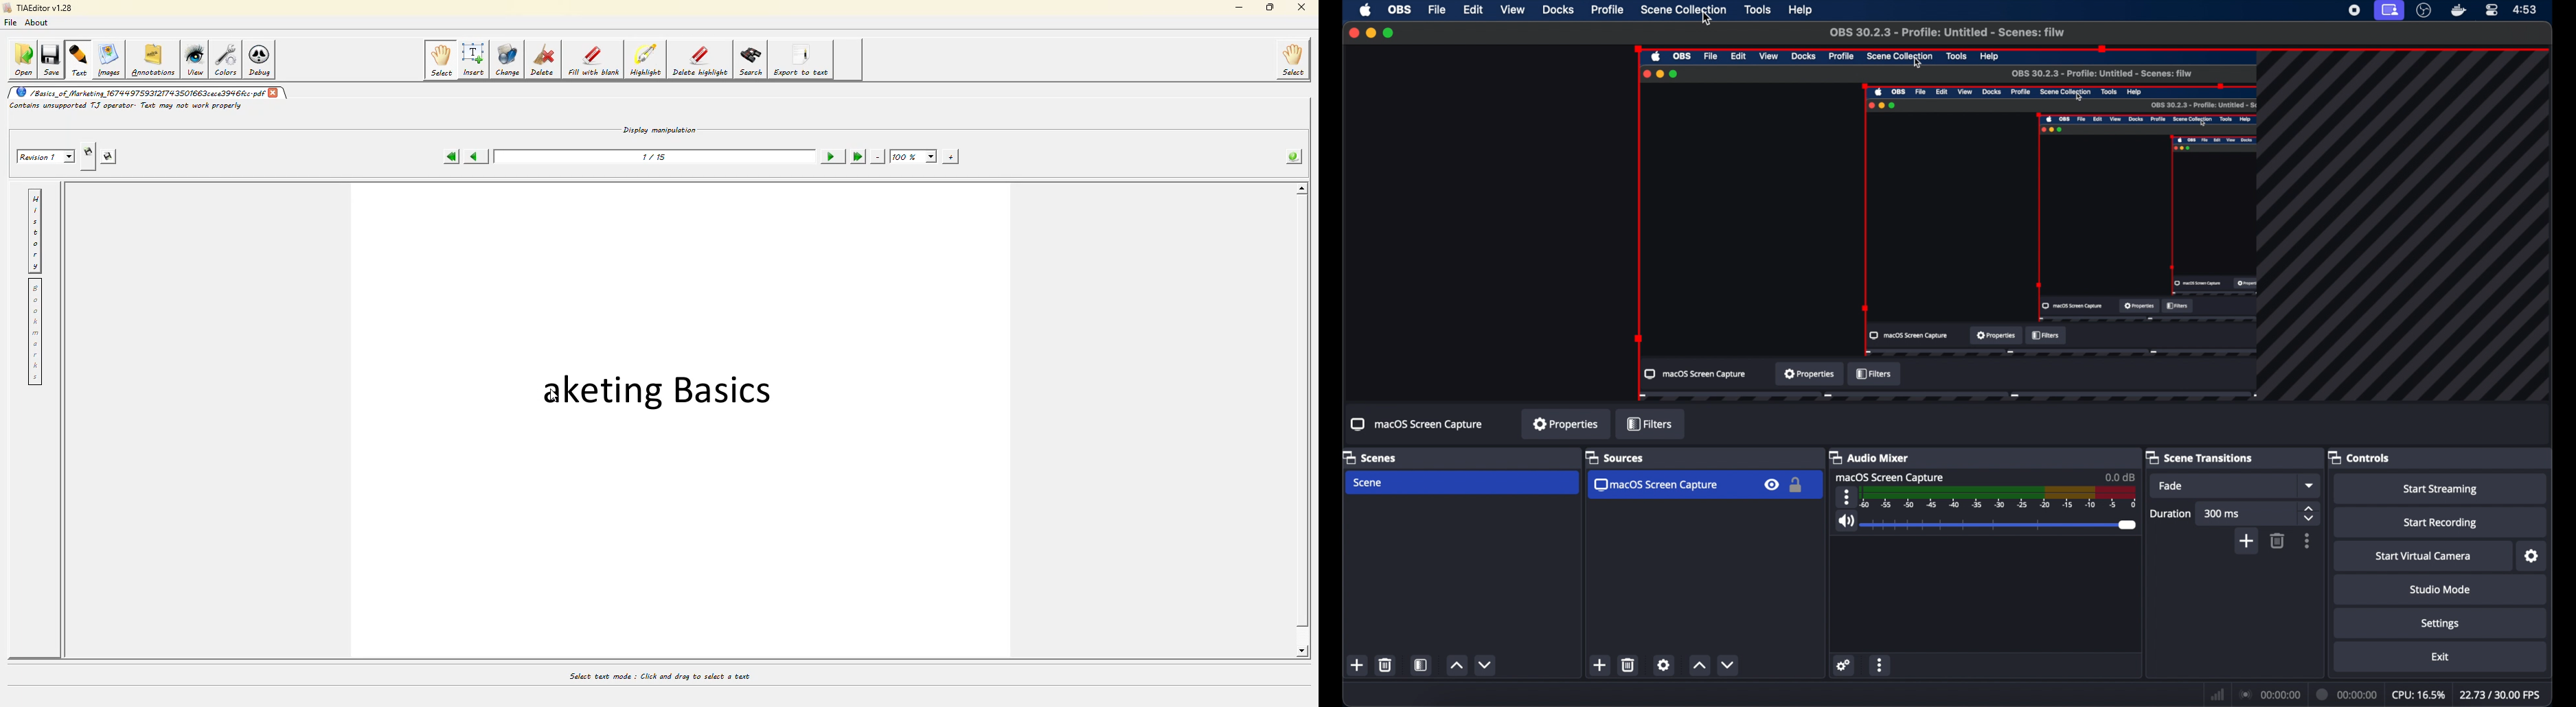 This screenshot has width=2576, height=728. I want to click on maximize, so click(1393, 34).